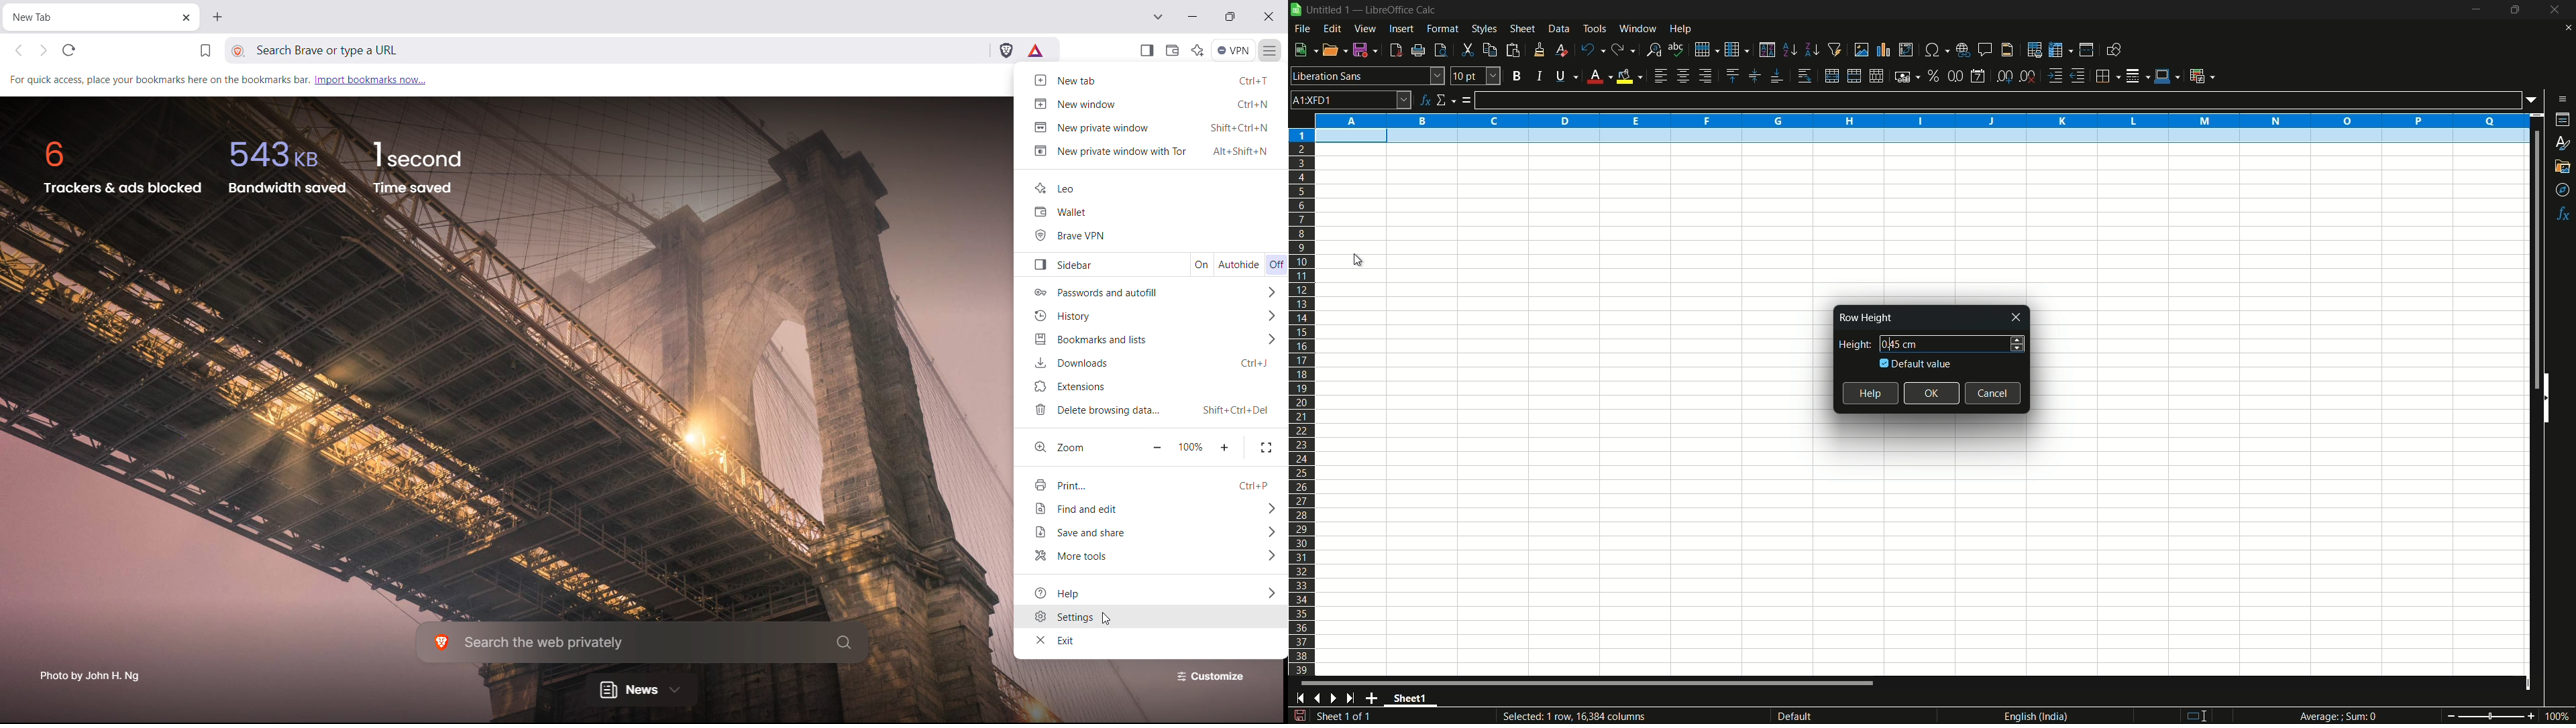  What do you see at coordinates (1905, 50) in the screenshot?
I see `insert or edit pivot table` at bounding box center [1905, 50].